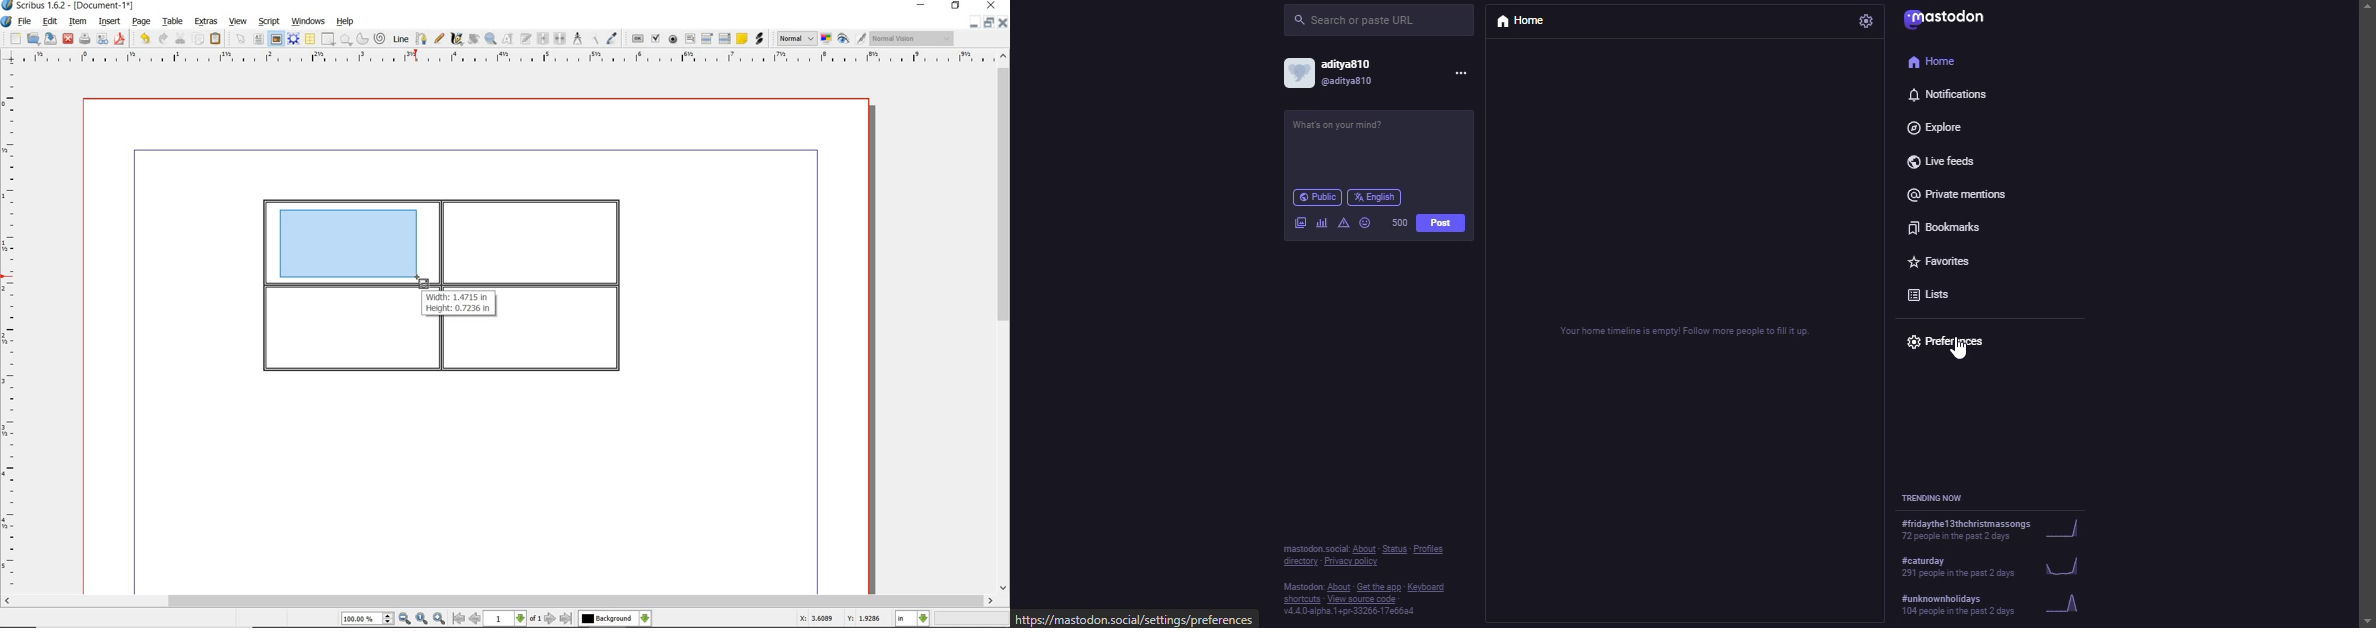 This screenshot has height=644, width=2380. Describe the element at coordinates (840, 619) in the screenshot. I see `X: 3.6089 Y: 1.9286` at that location.